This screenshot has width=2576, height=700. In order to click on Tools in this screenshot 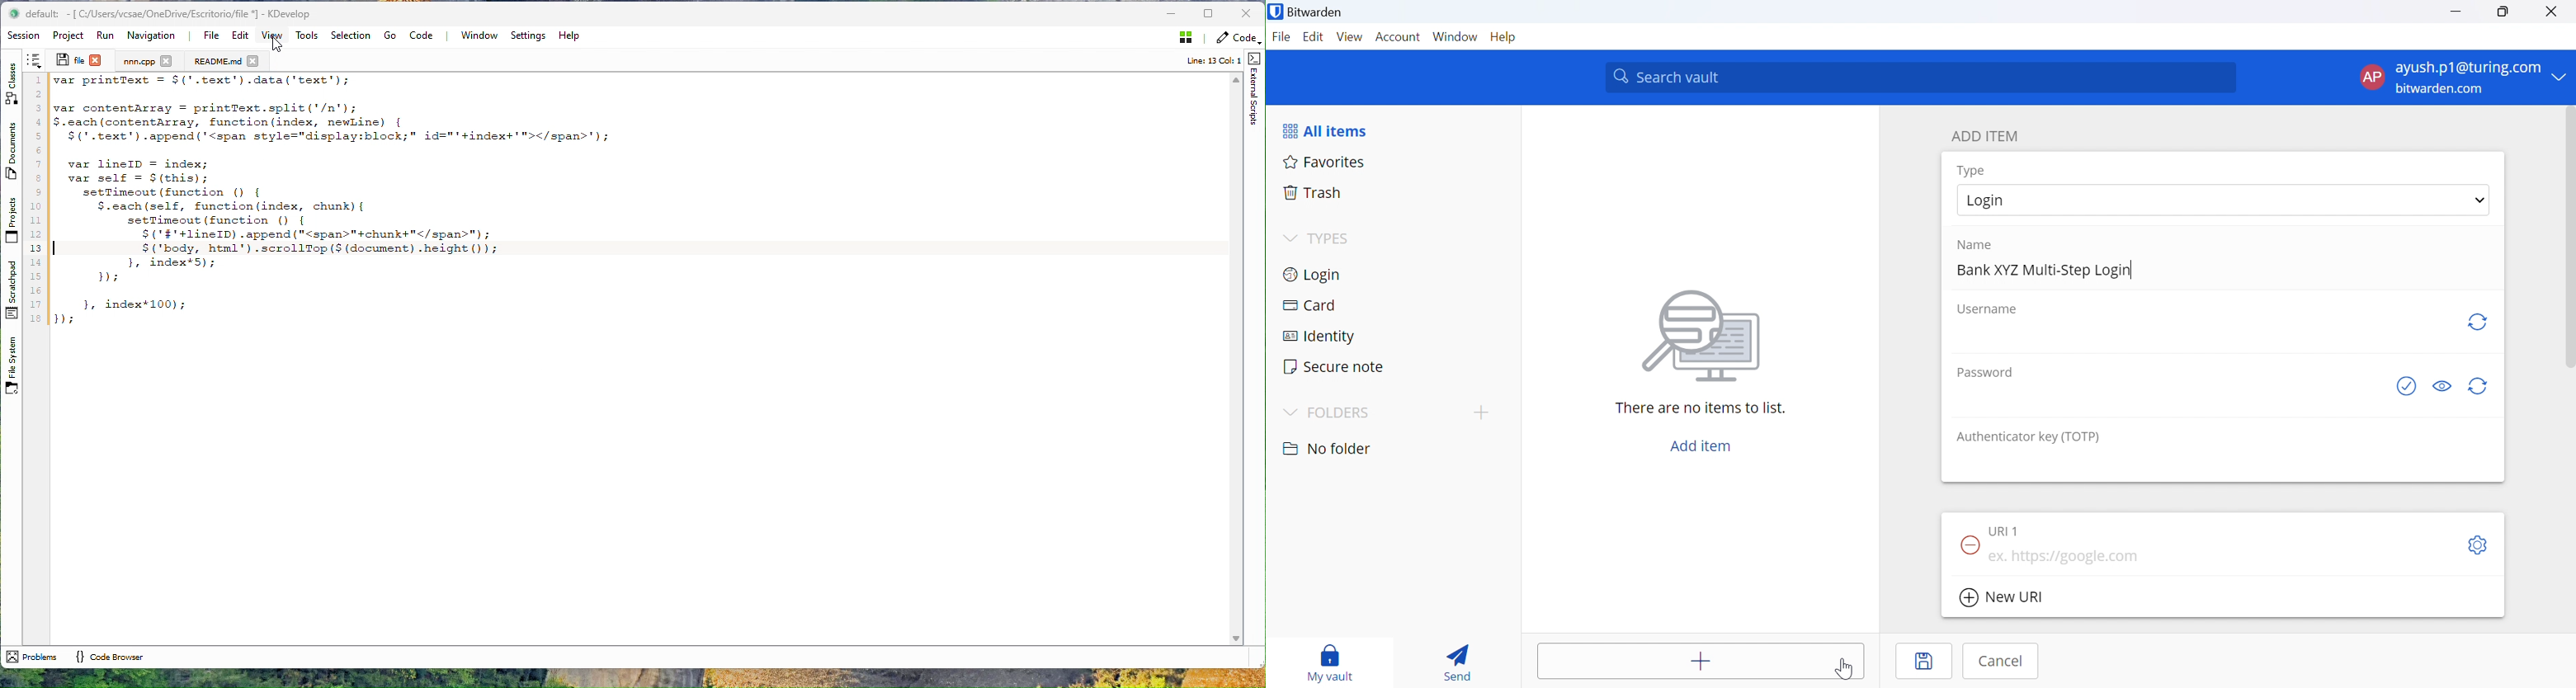, I will do `click(306, 35)`.